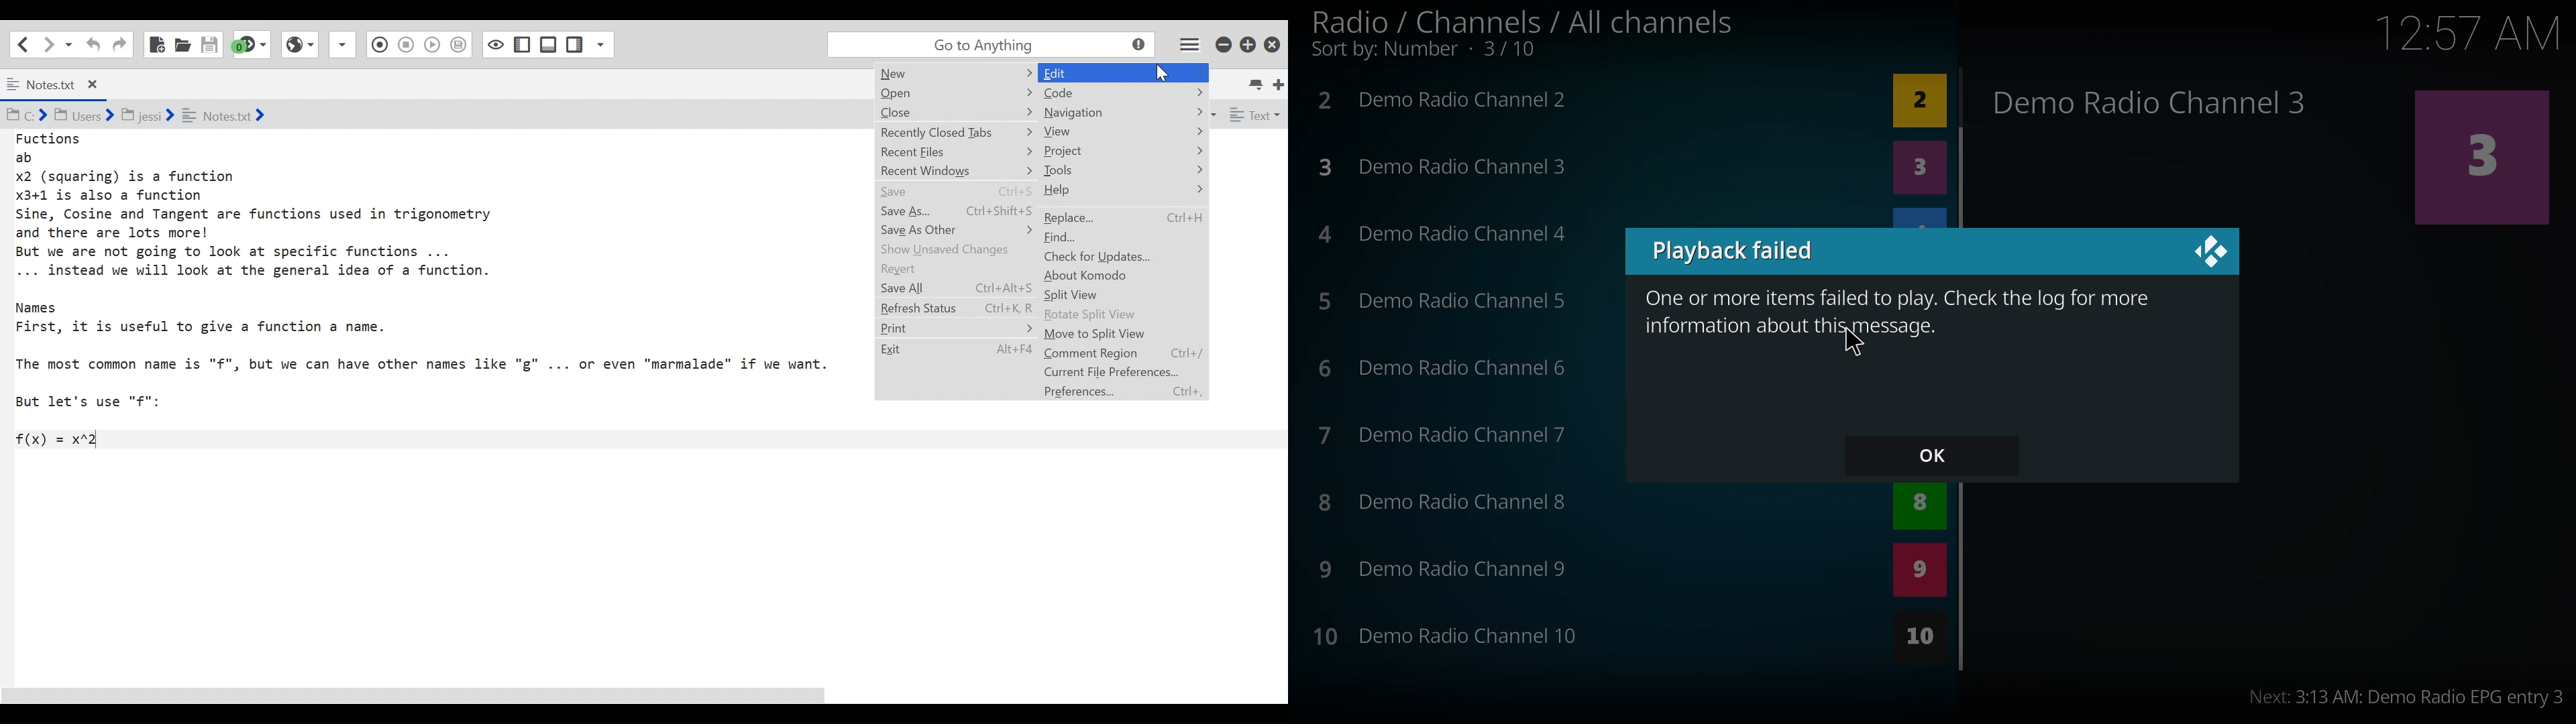 The image size is (2576, 728). What do you see at coordinates (2370, 697) in the screenshot?
I see `Next: 3:13 AM: Demo Radio EPG entry 3` at bounding box center [2370, 697].